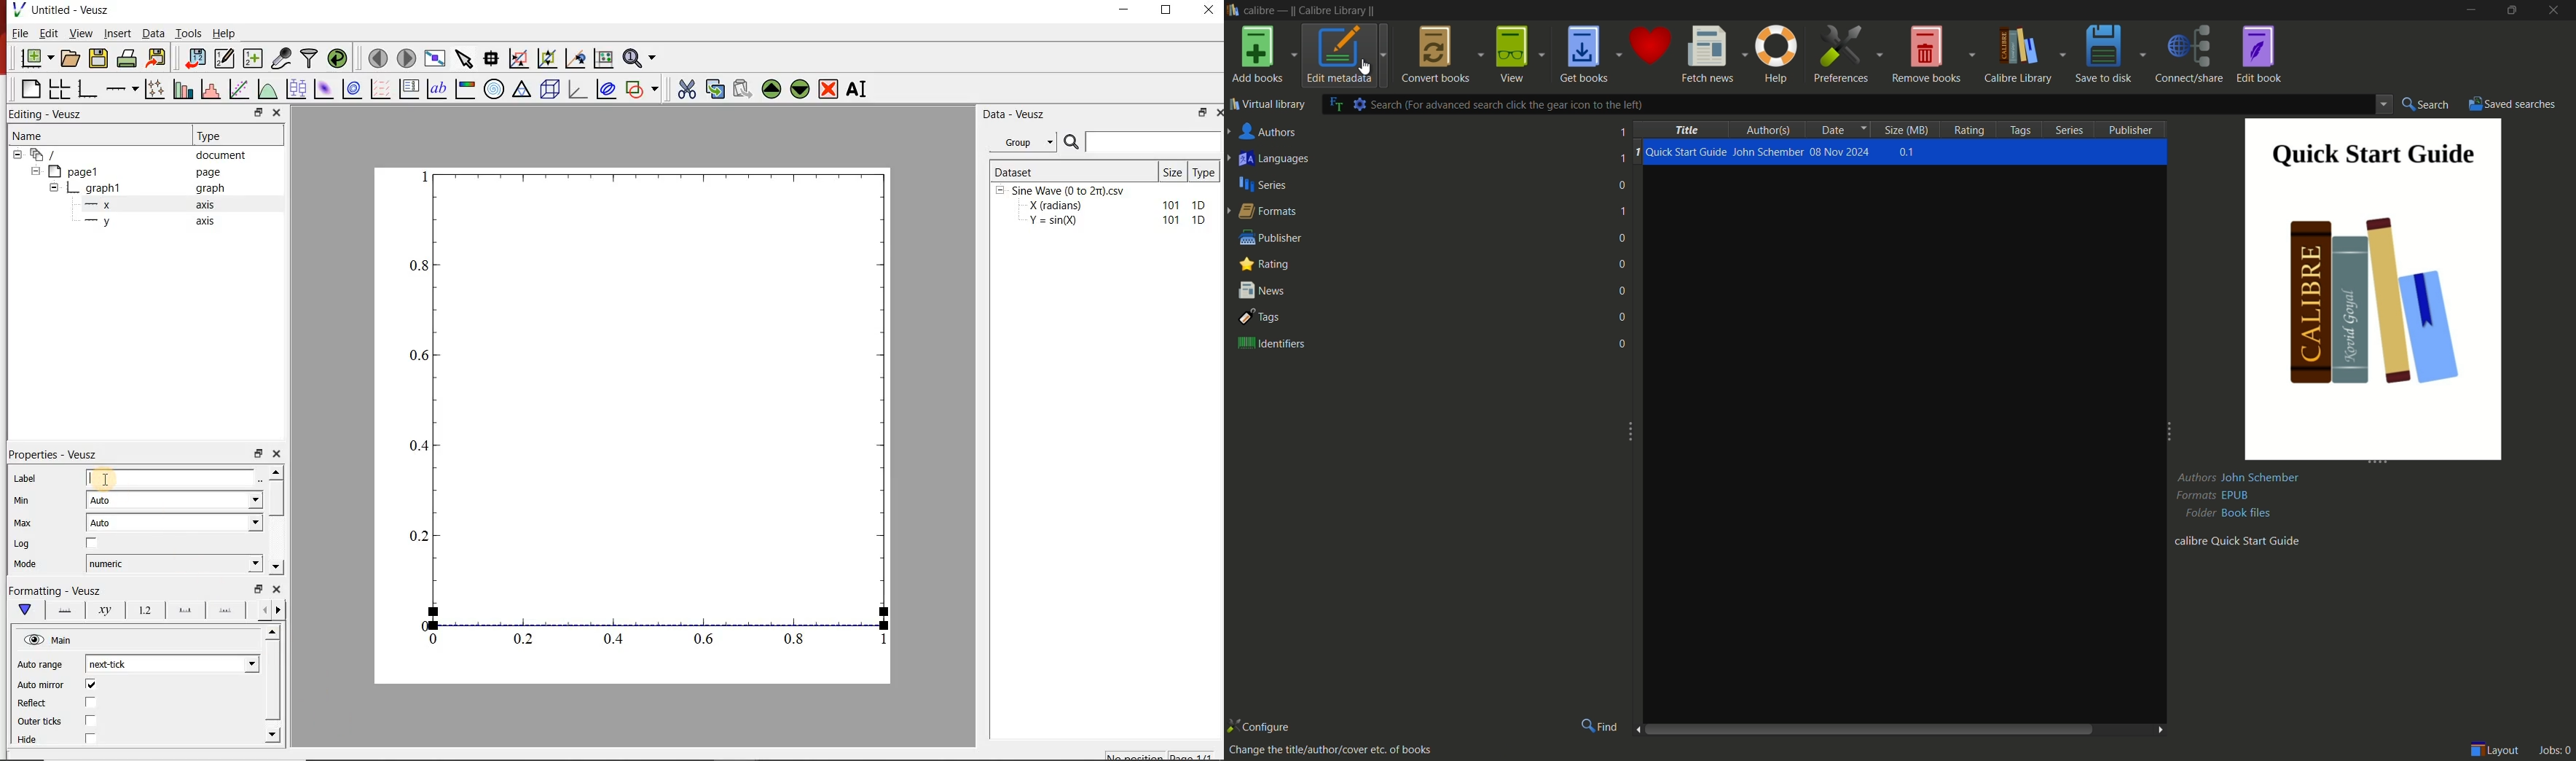 The image size is (2576, 784). Describe the element at coordinates (2427, 104) in the screenshot. I see `search` at that location.